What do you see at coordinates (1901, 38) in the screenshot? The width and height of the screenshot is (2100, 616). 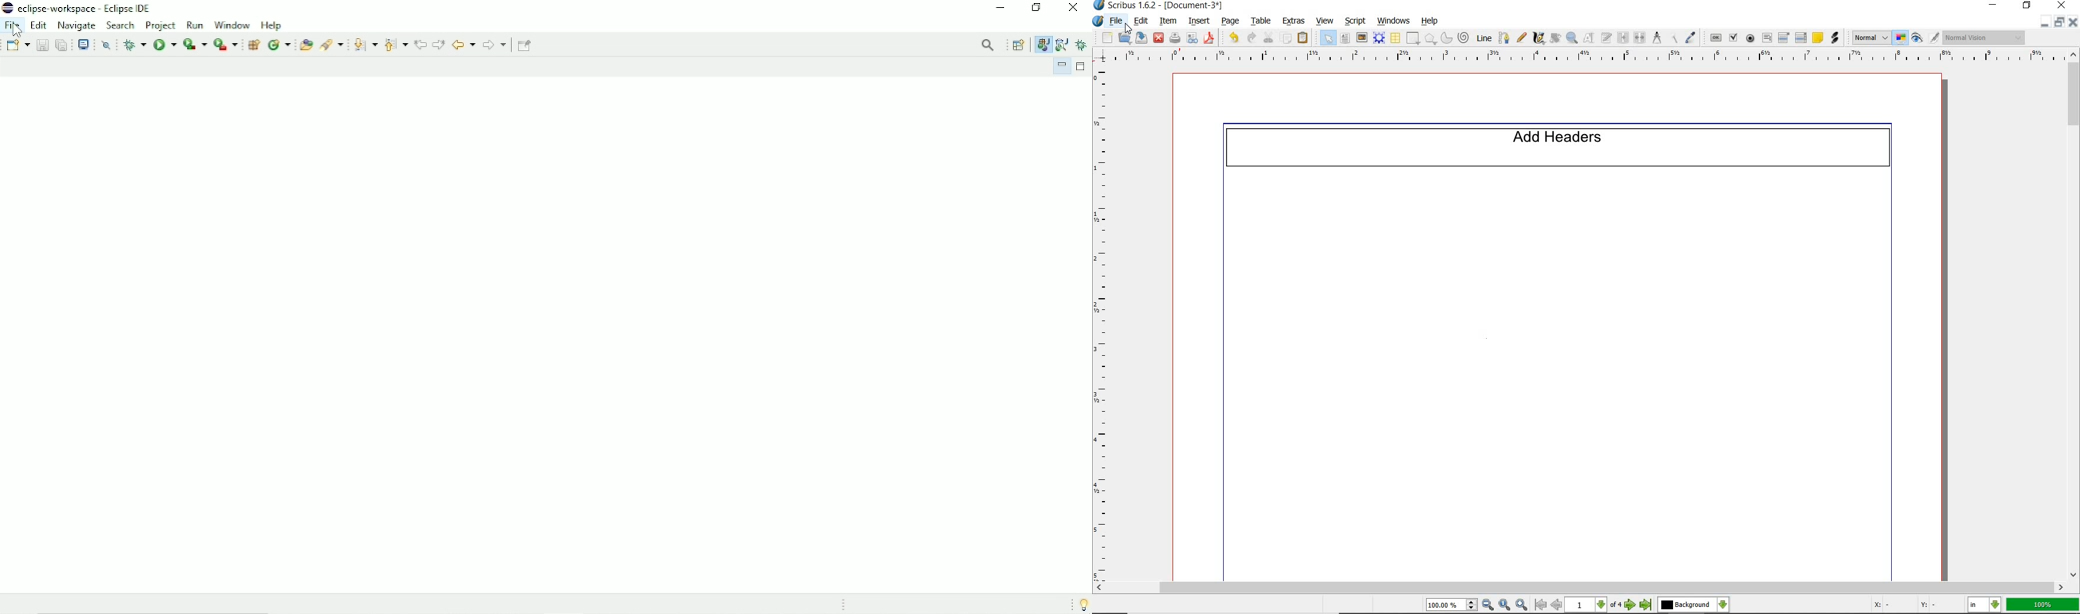 I see `toggle color management` at bounding box center [1901, 38].